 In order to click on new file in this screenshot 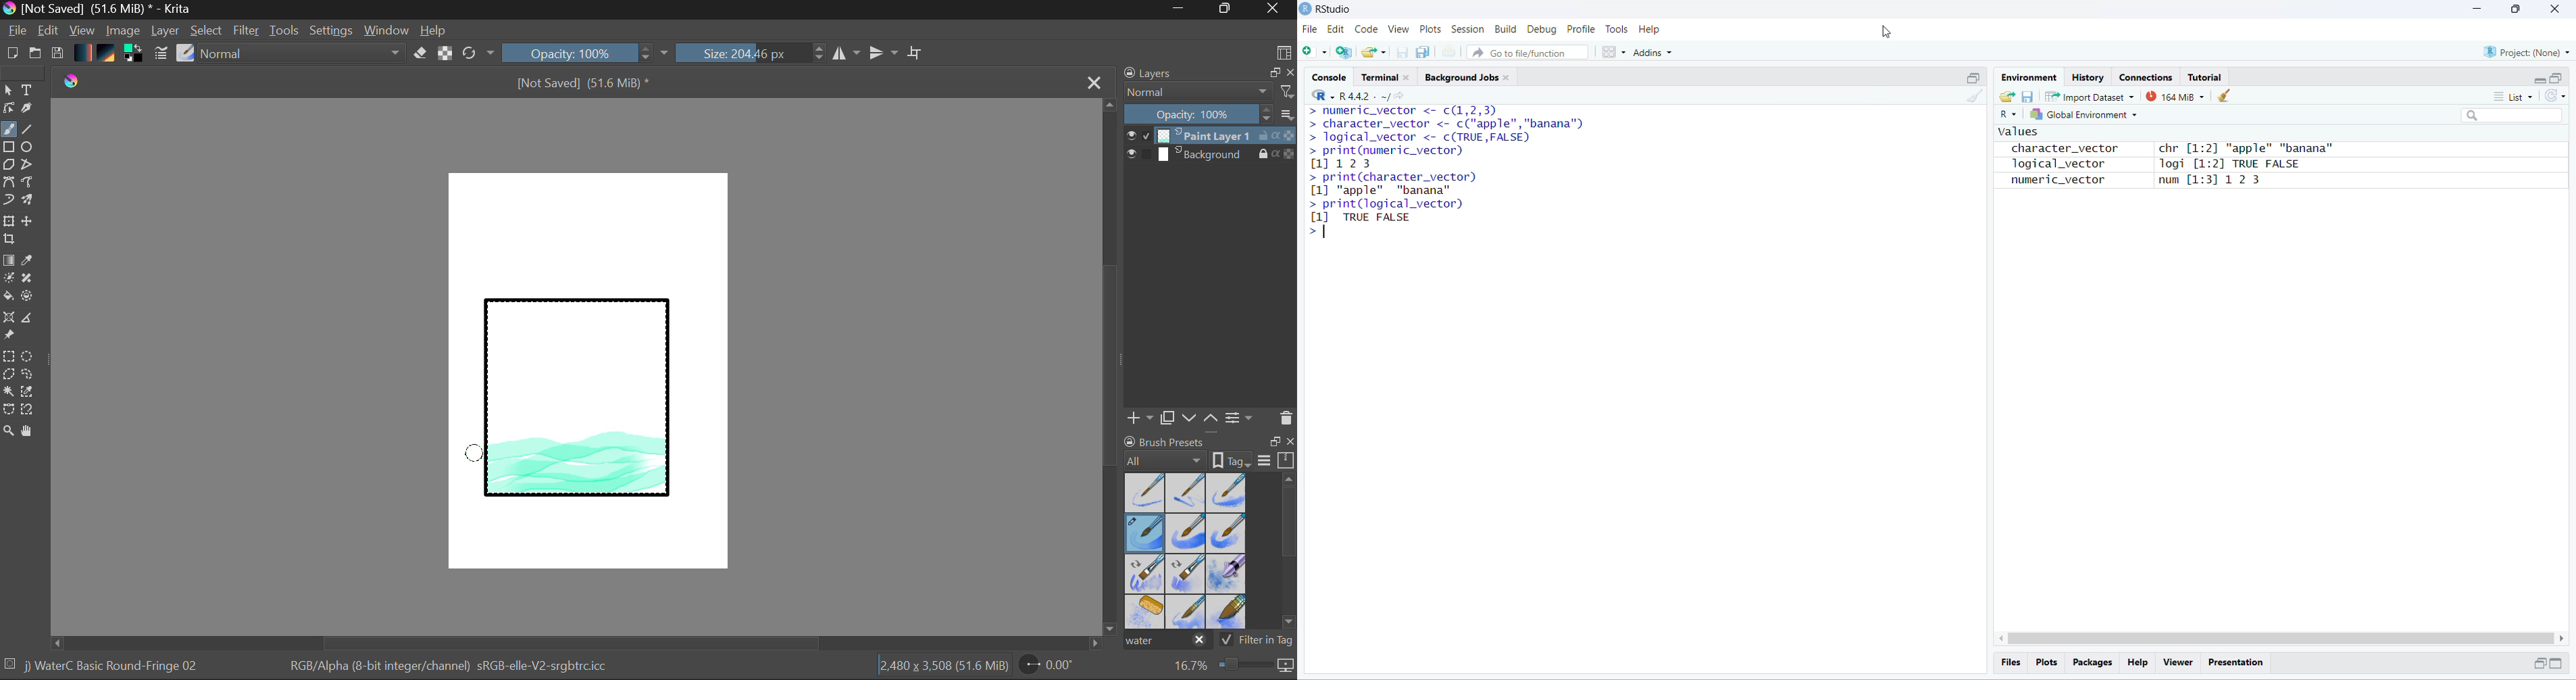, I will do `click(1312, 50)`.